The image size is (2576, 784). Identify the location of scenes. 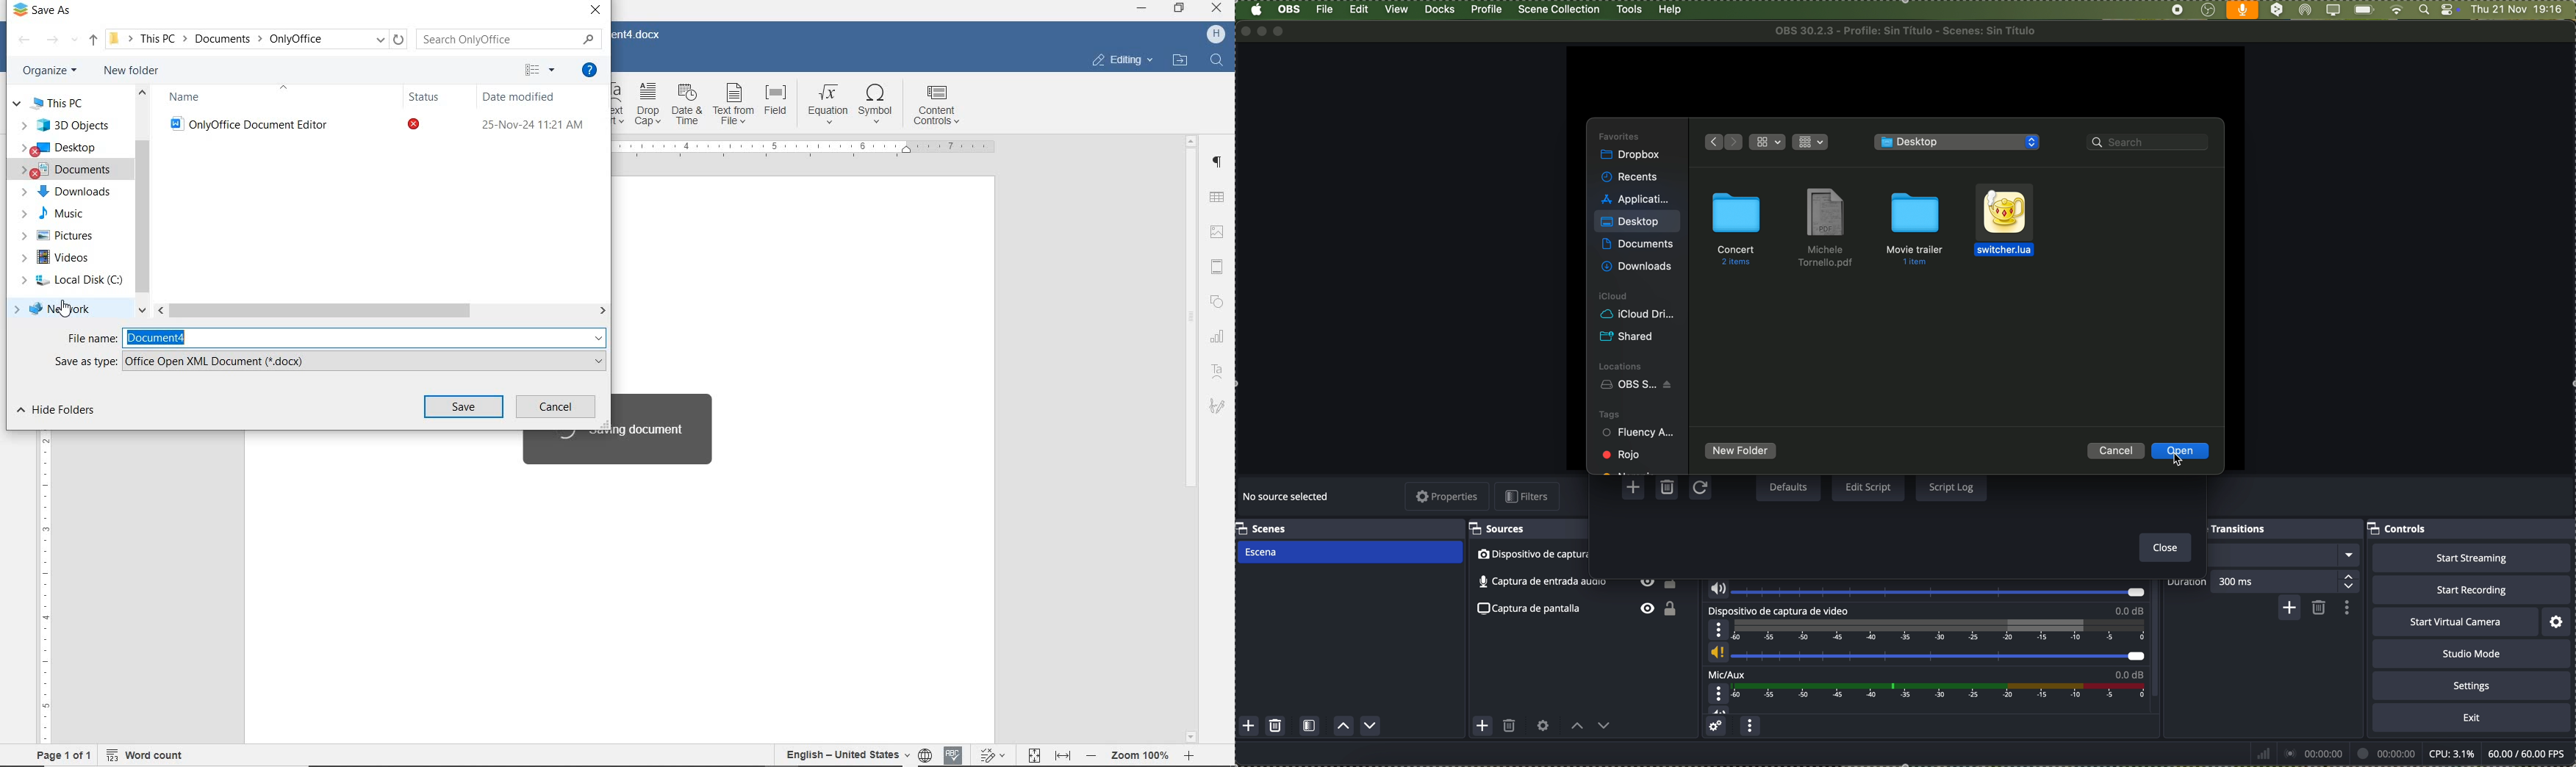
(1263, 528).